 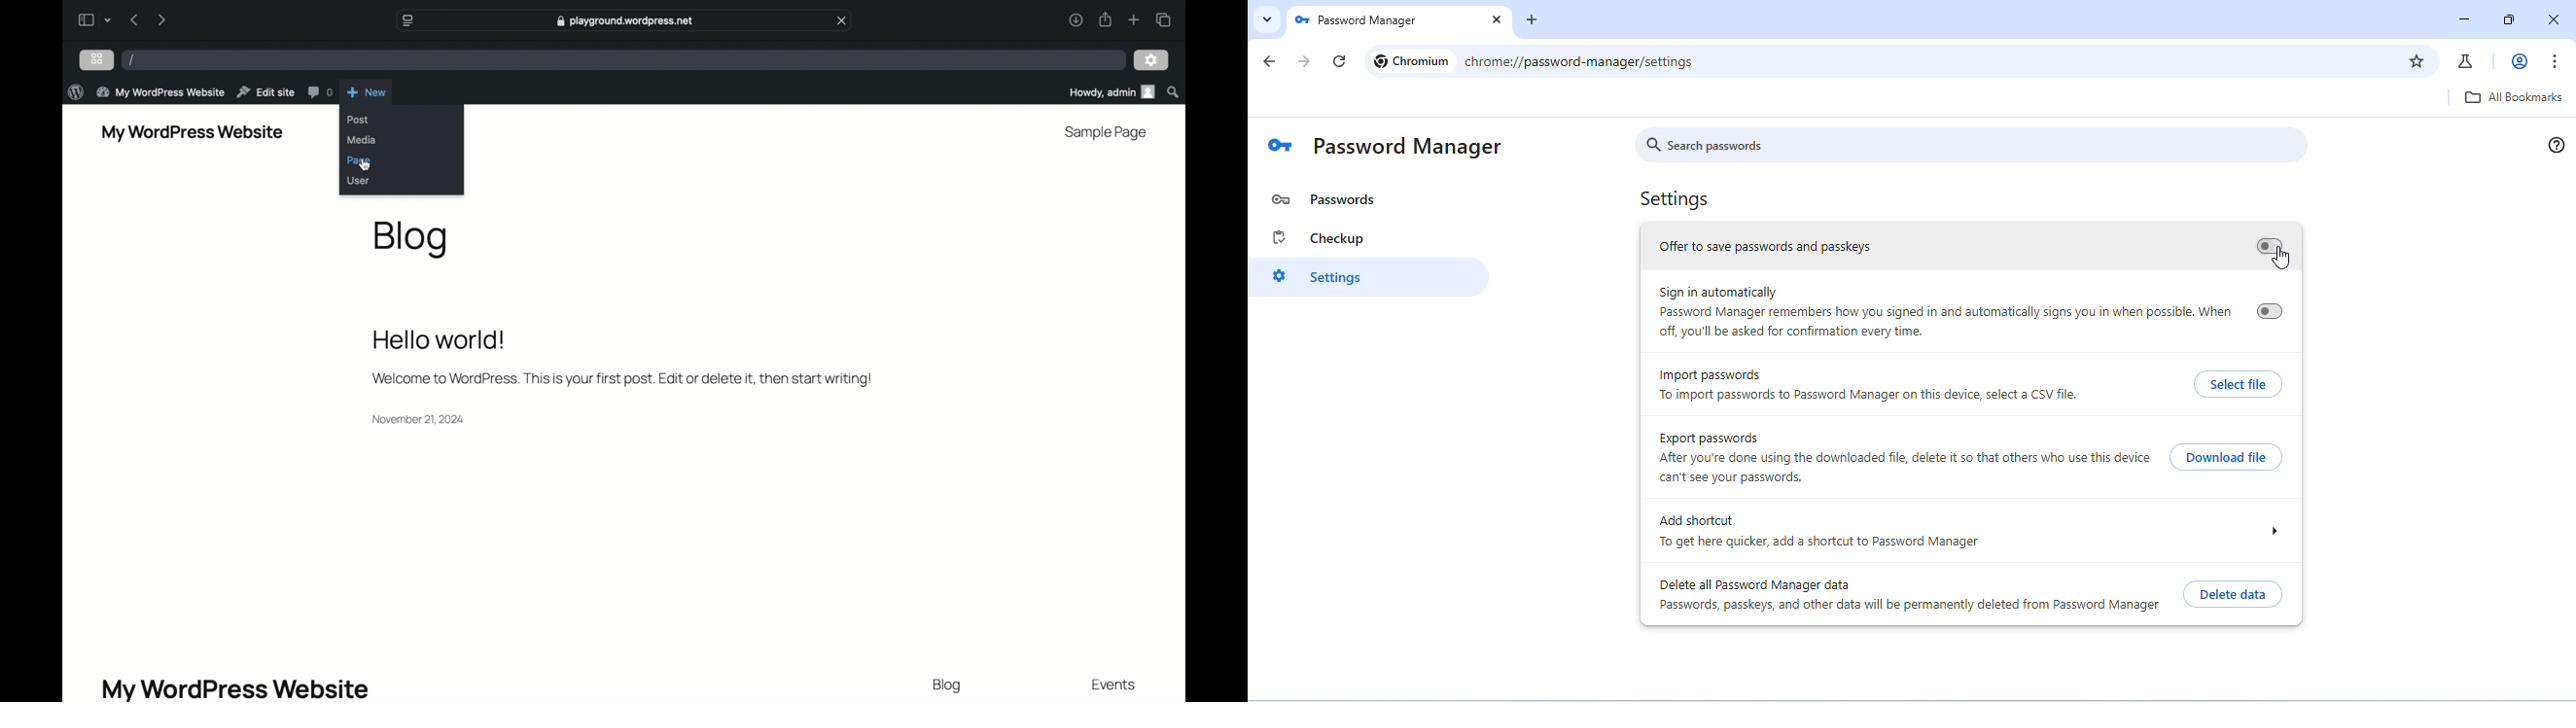 What do you see at coordinates (1302, 20) in the screenshot?
I see `logo` at bounding box center [1302, 20].